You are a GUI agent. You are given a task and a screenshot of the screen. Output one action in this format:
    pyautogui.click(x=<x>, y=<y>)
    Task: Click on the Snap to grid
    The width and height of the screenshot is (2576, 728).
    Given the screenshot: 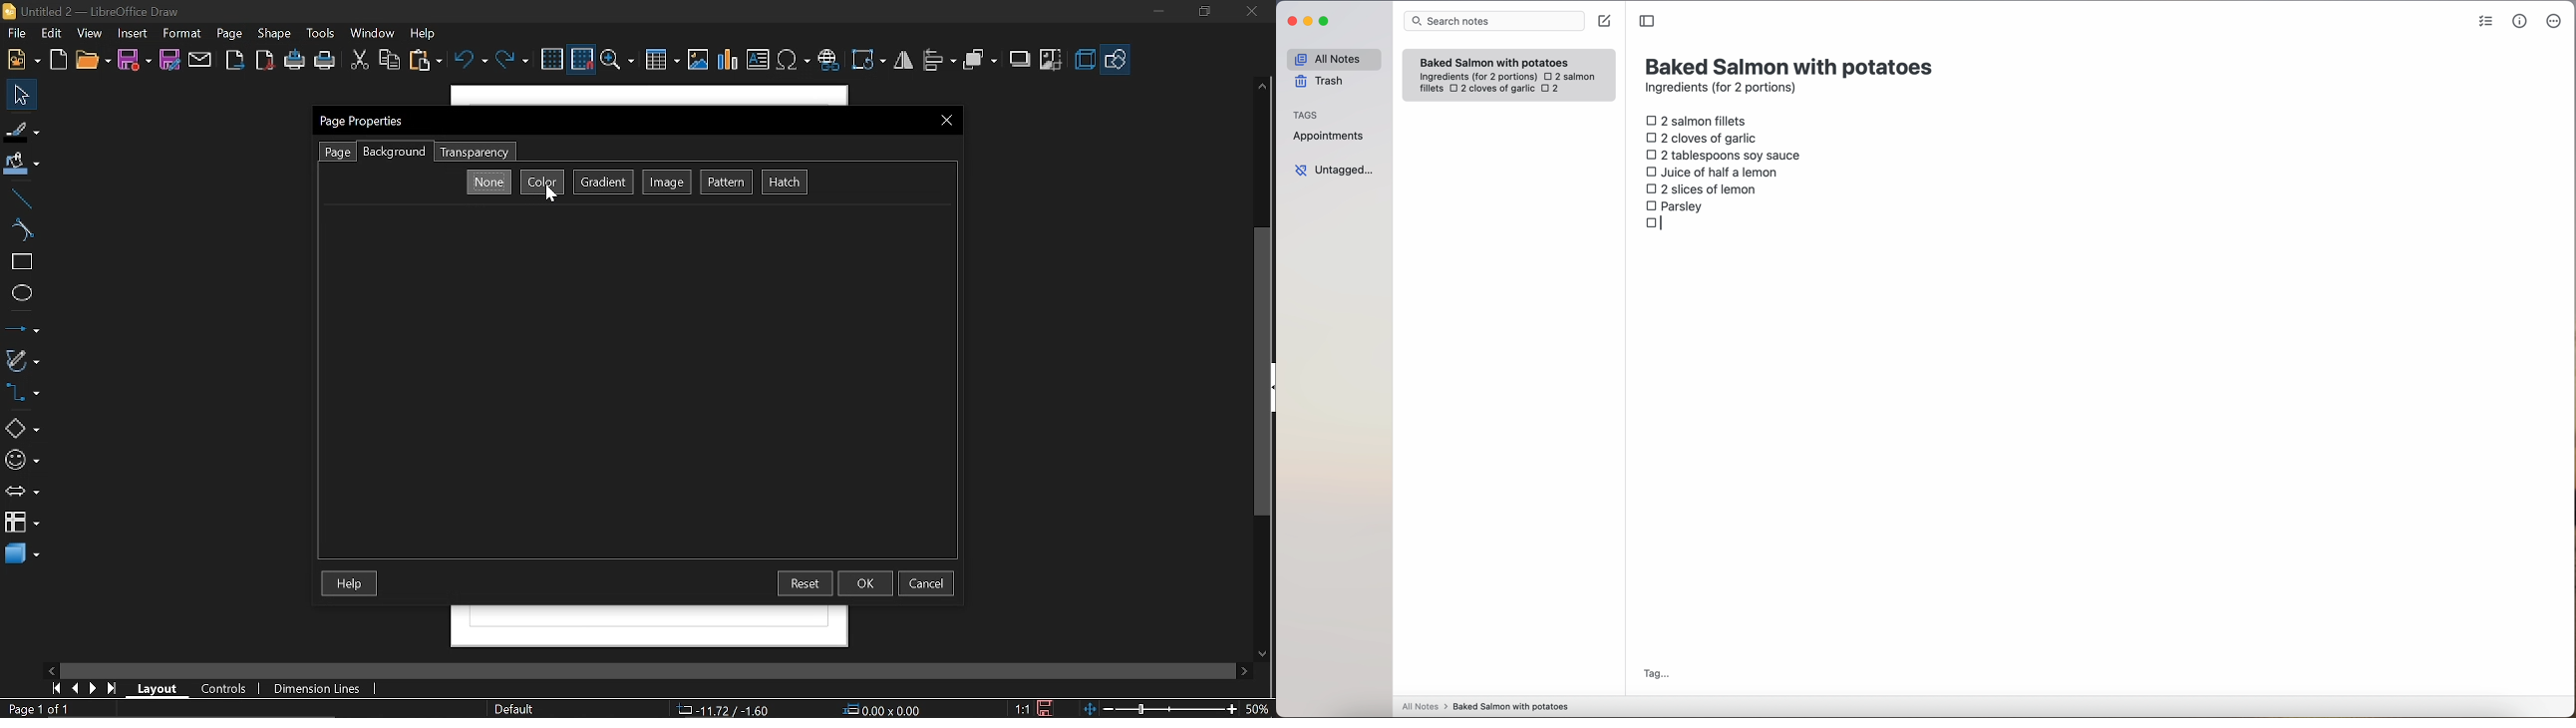 What is the action you would take?
    pyautogui.click(x=582, y=59)
    